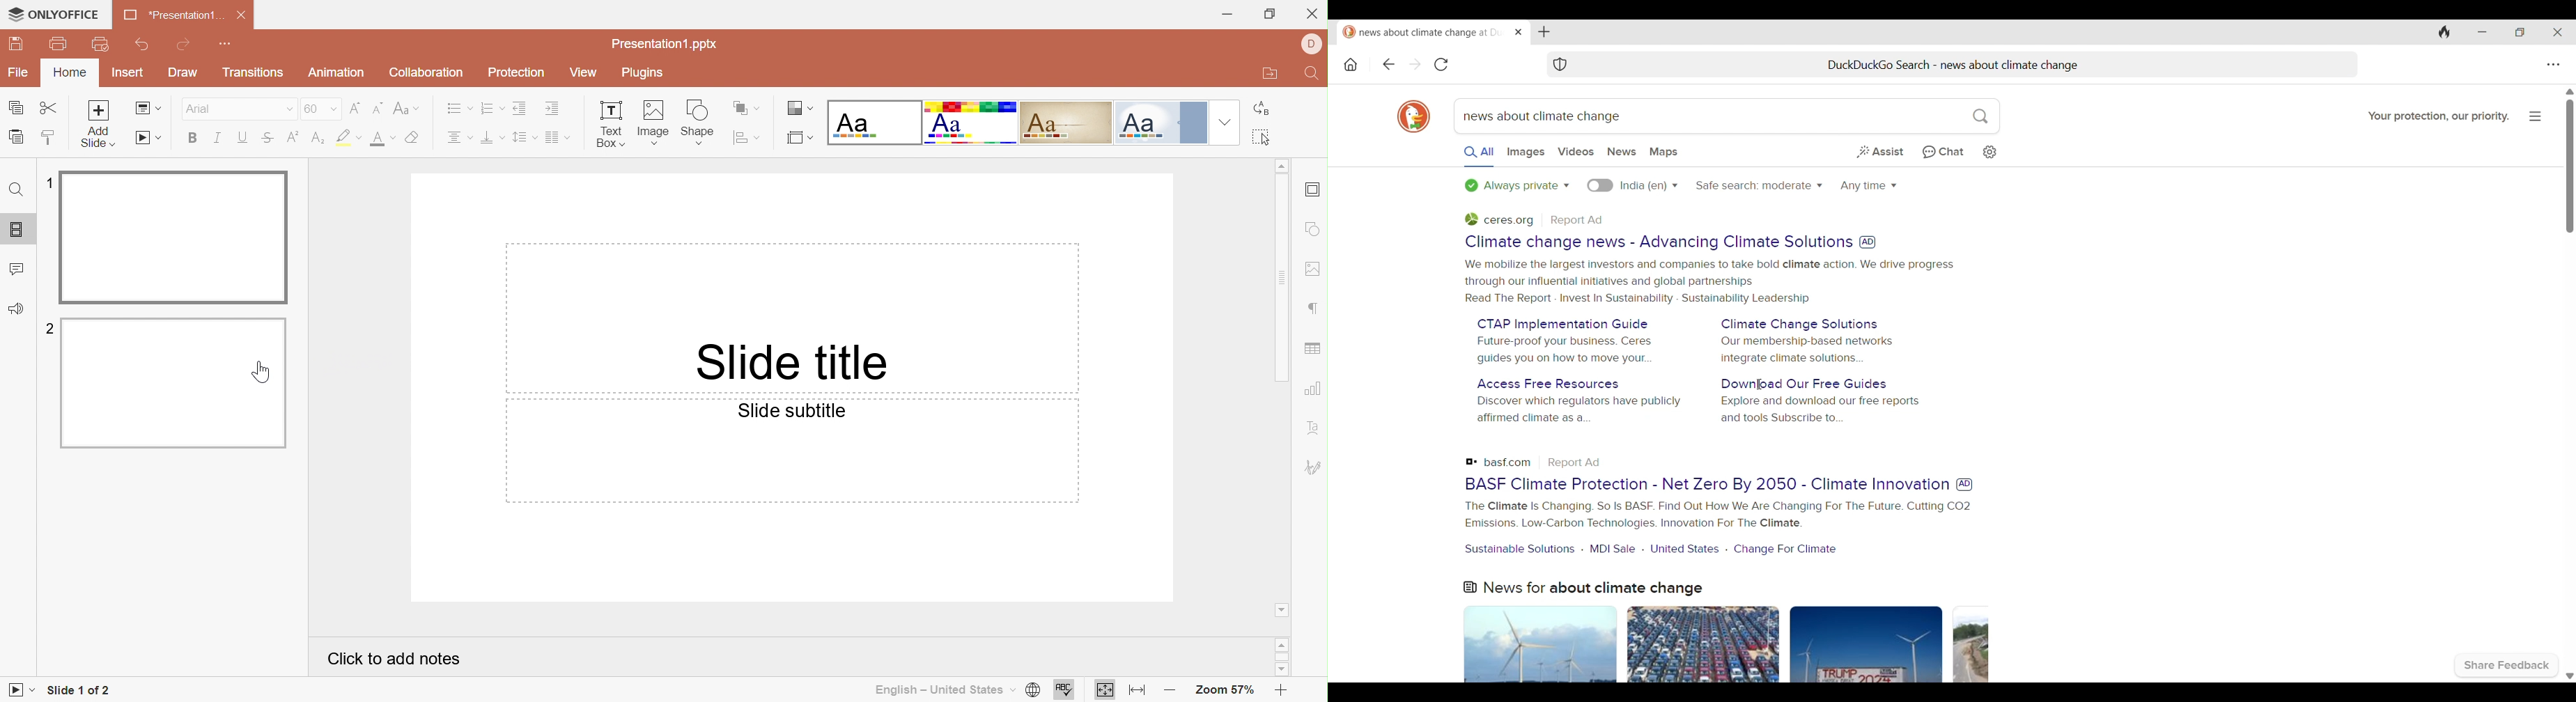  What do you see at coordinates (1282, 279) in the screenshot?
I see `Scroll Bar` at bounding box center [1282, 279].